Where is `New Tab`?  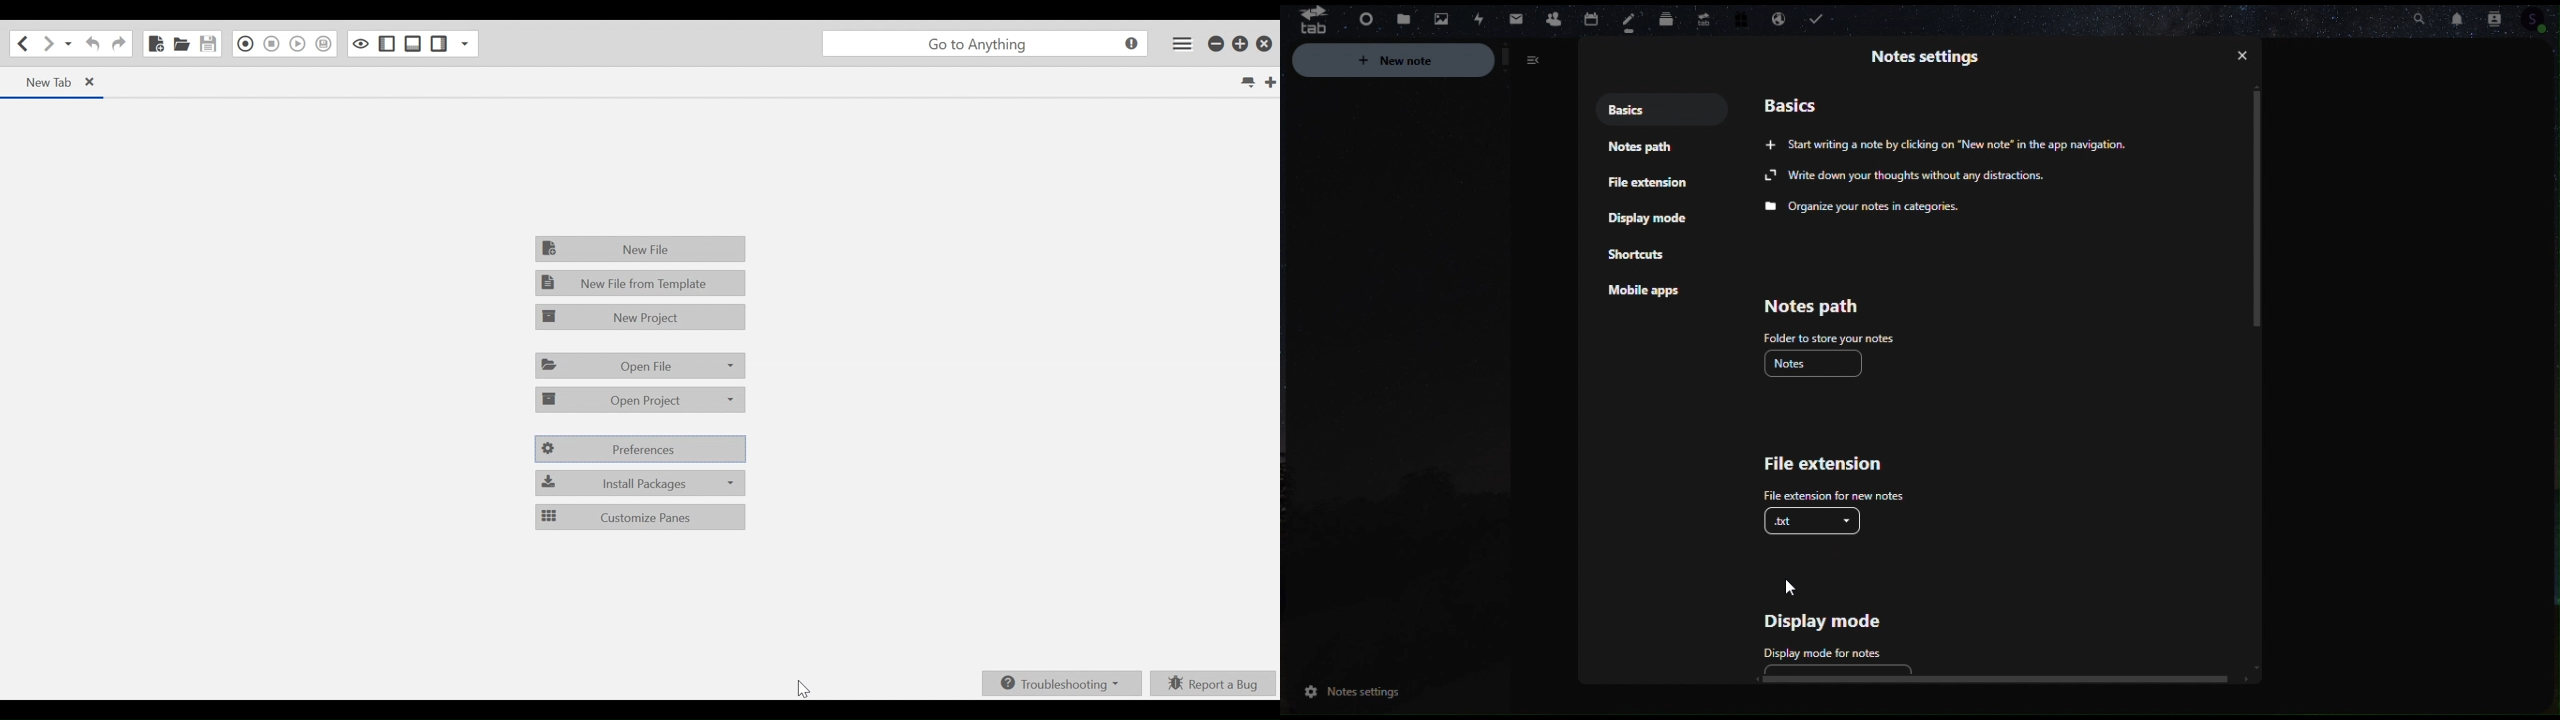
New Tab is located at coordinates (1269, 81).